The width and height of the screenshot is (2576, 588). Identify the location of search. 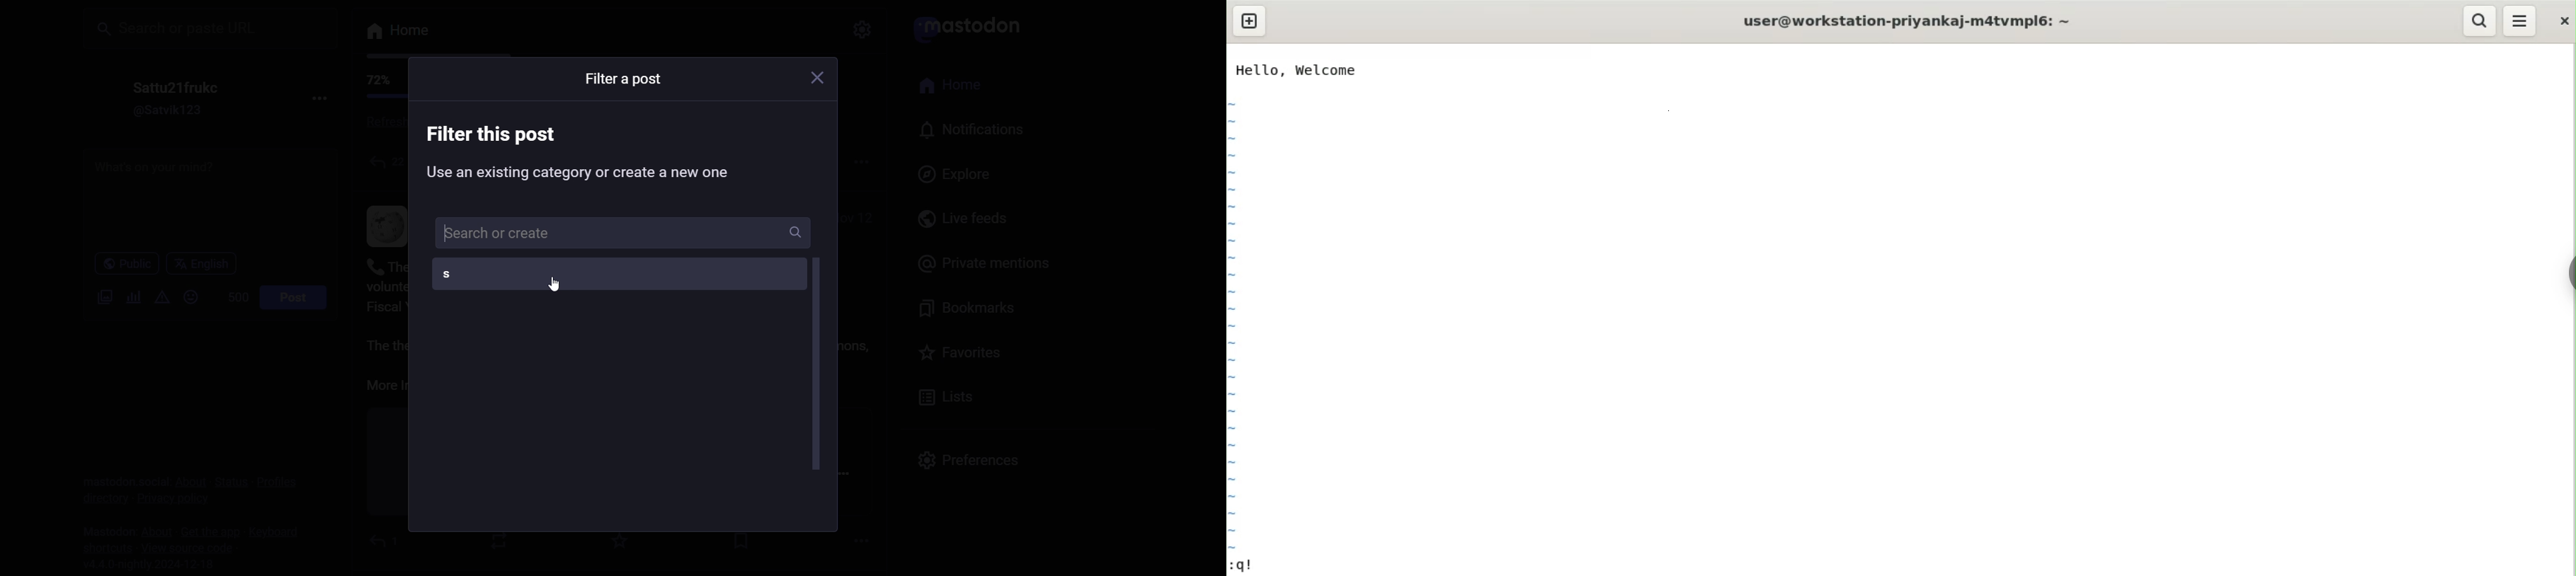
(2480, 21).